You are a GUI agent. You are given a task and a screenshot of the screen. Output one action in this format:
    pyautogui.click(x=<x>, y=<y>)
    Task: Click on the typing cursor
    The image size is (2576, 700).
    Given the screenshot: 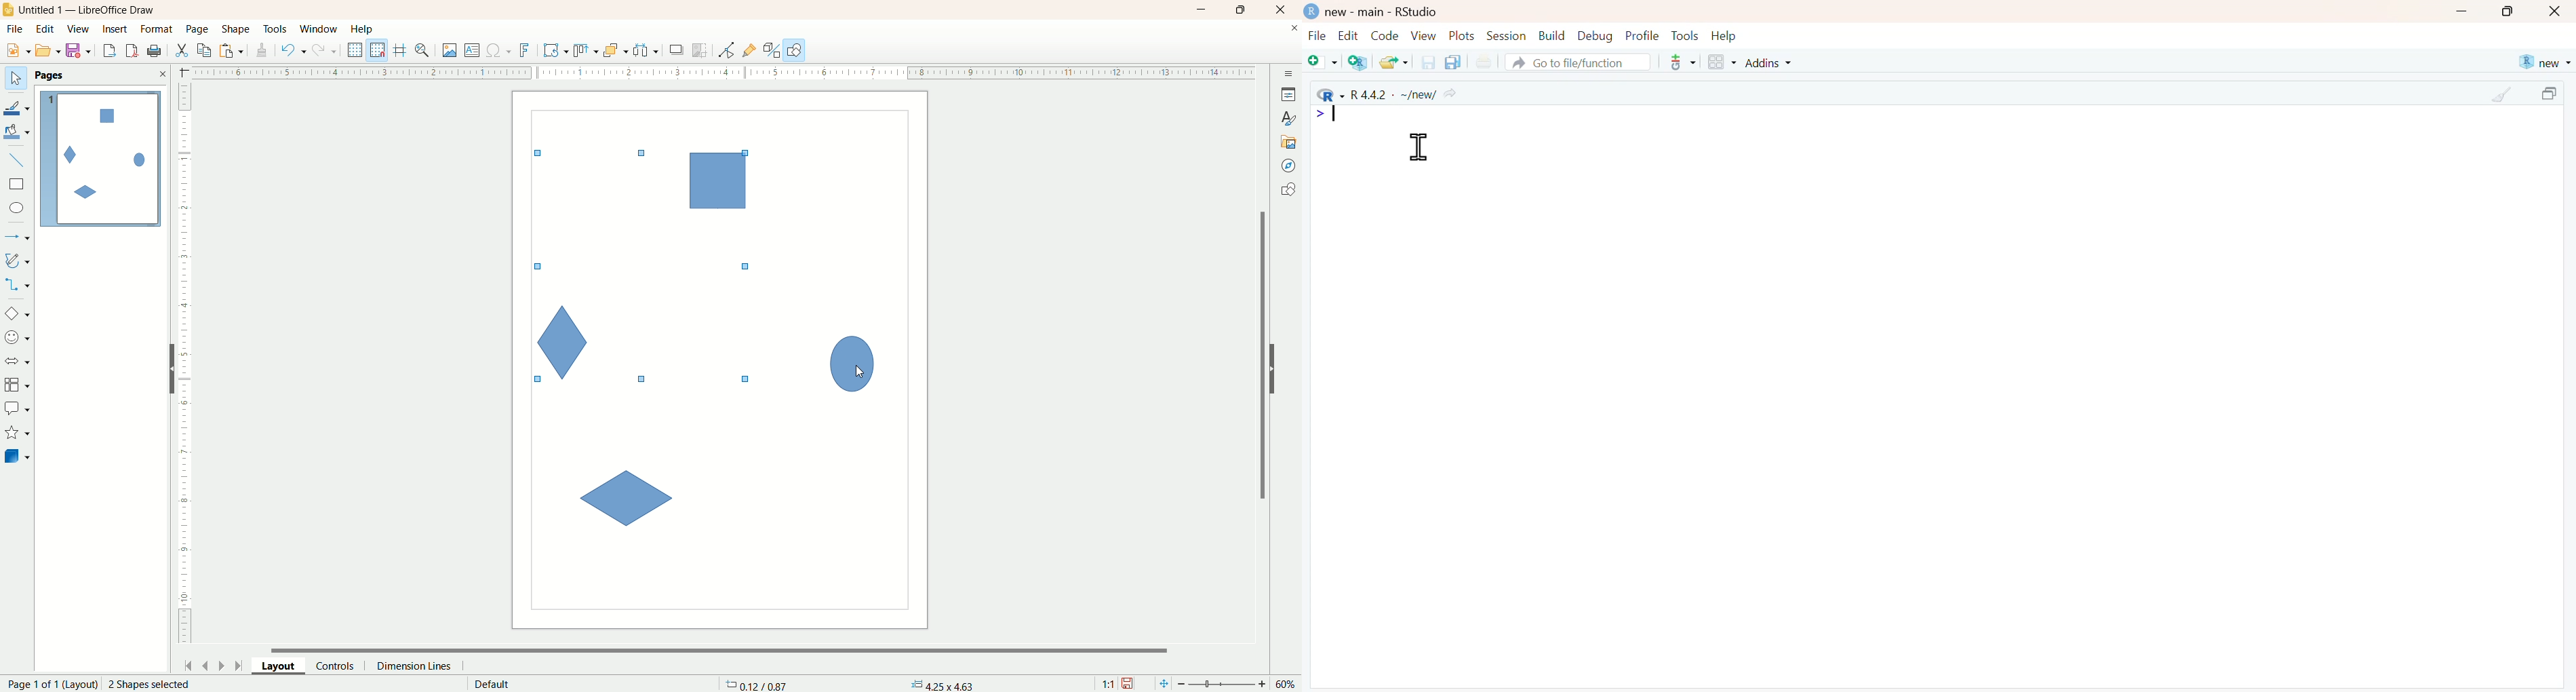 What is the action you would take?
    pyautogui.click(x=1329, y=115)
    